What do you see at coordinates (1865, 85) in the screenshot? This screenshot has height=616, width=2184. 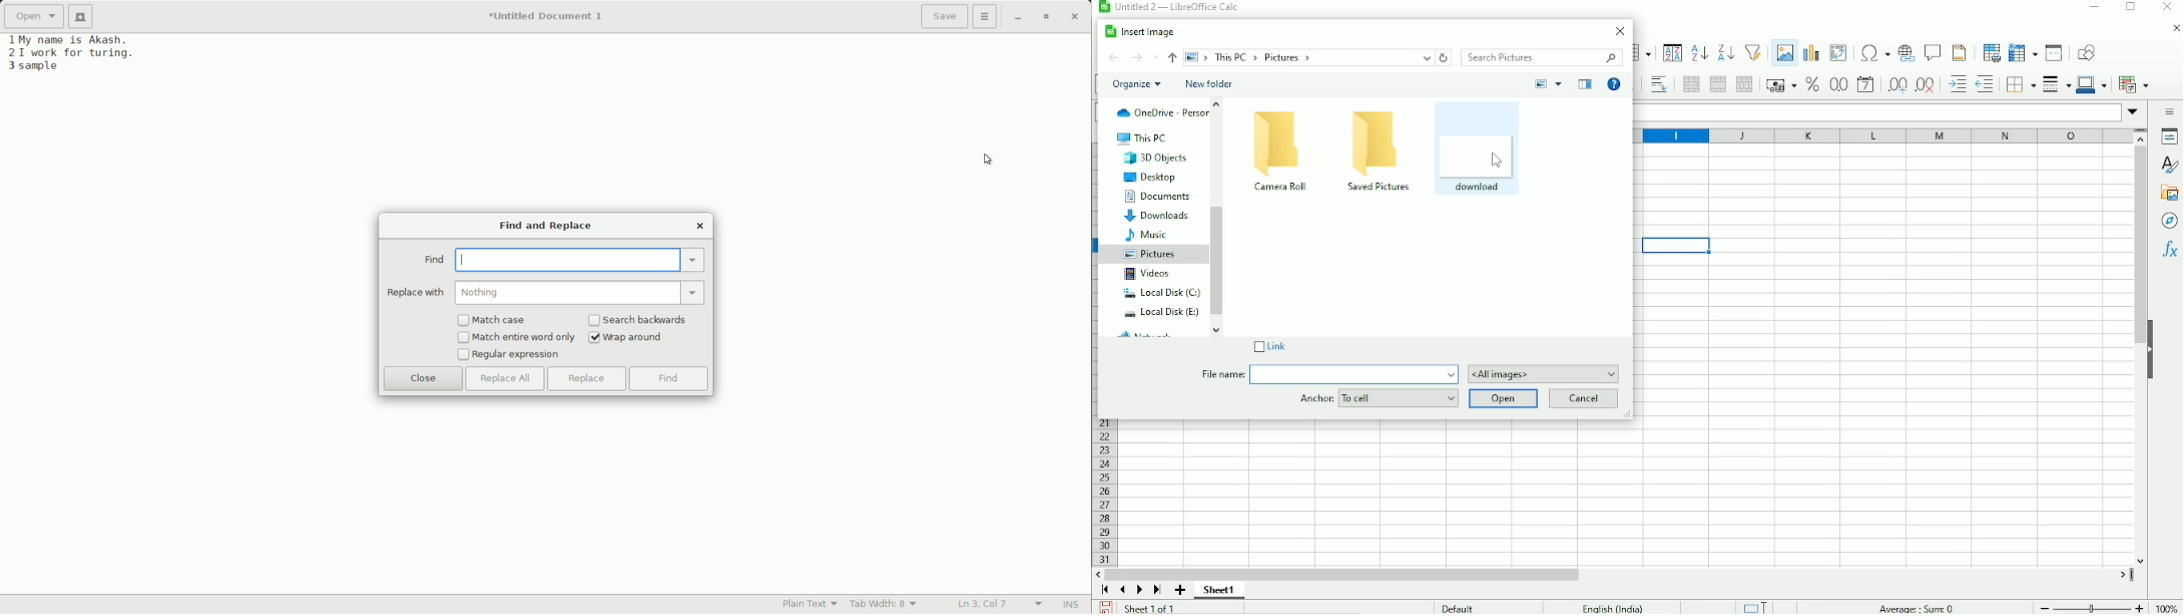 I see `Format as date` at bounding box center [1865, 85].